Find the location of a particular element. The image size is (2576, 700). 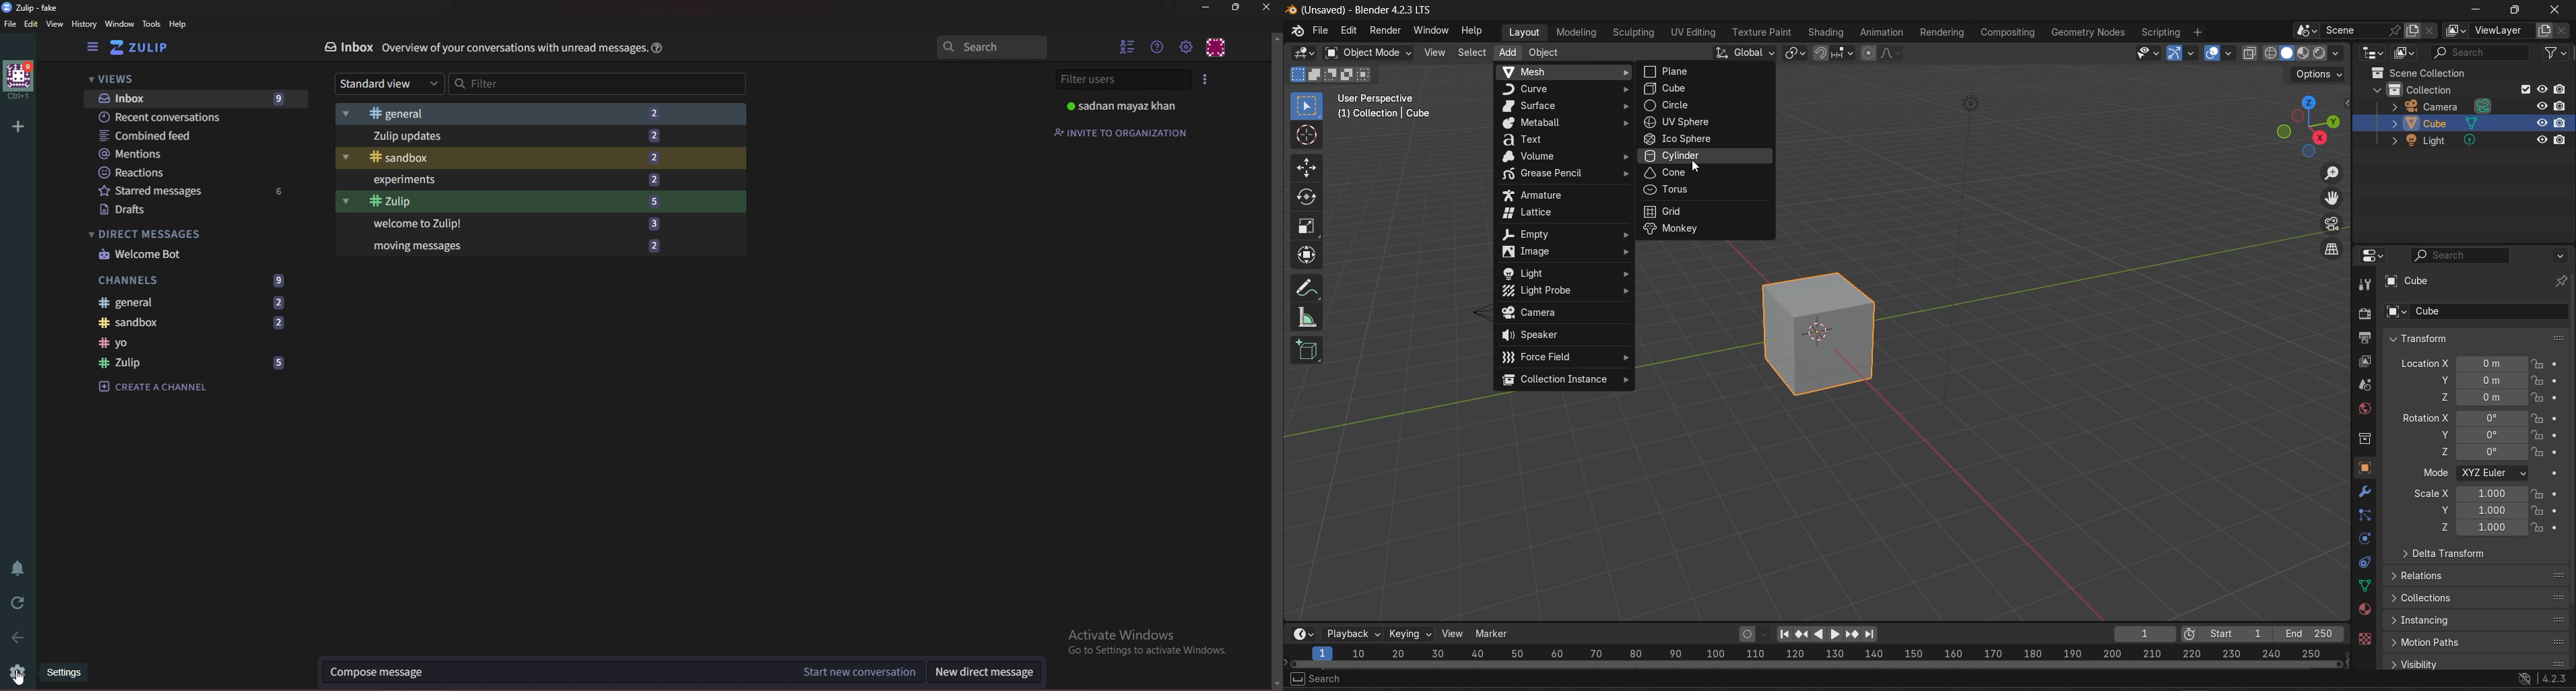

mode: subtract existing selection is located at coordinates (1330, 75).